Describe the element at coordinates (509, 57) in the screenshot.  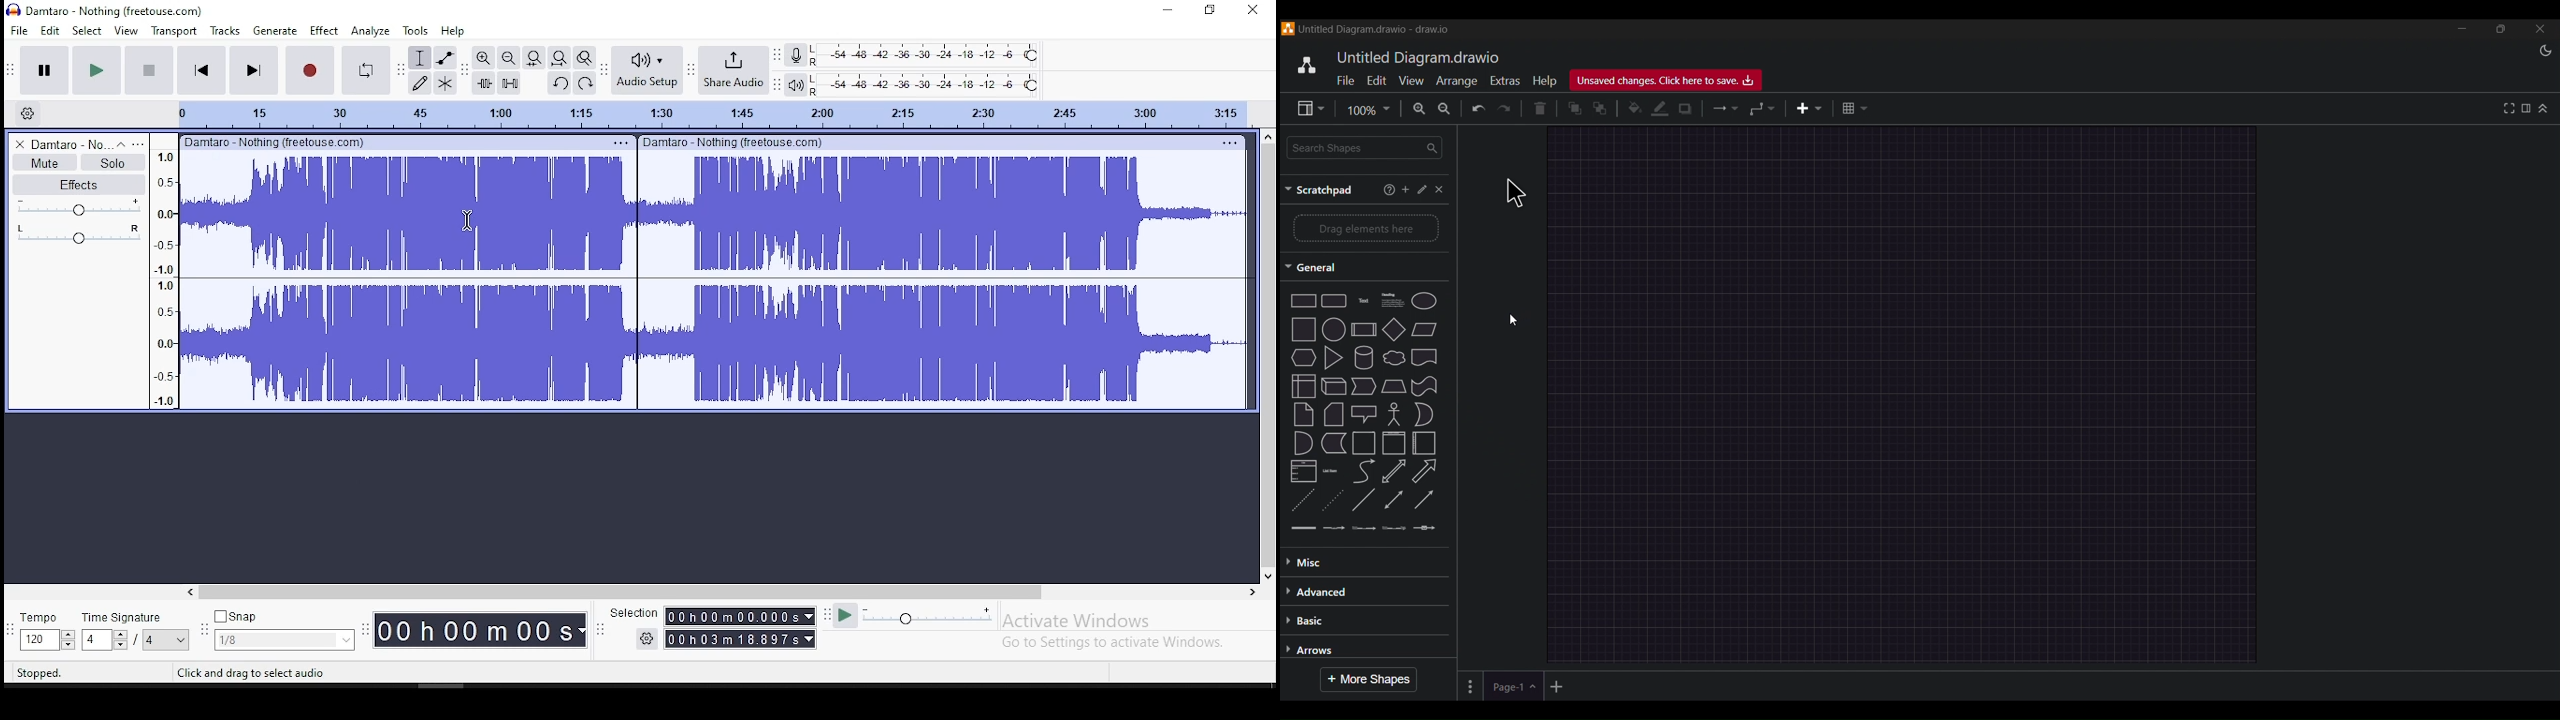
I see `zoom out` at that location.